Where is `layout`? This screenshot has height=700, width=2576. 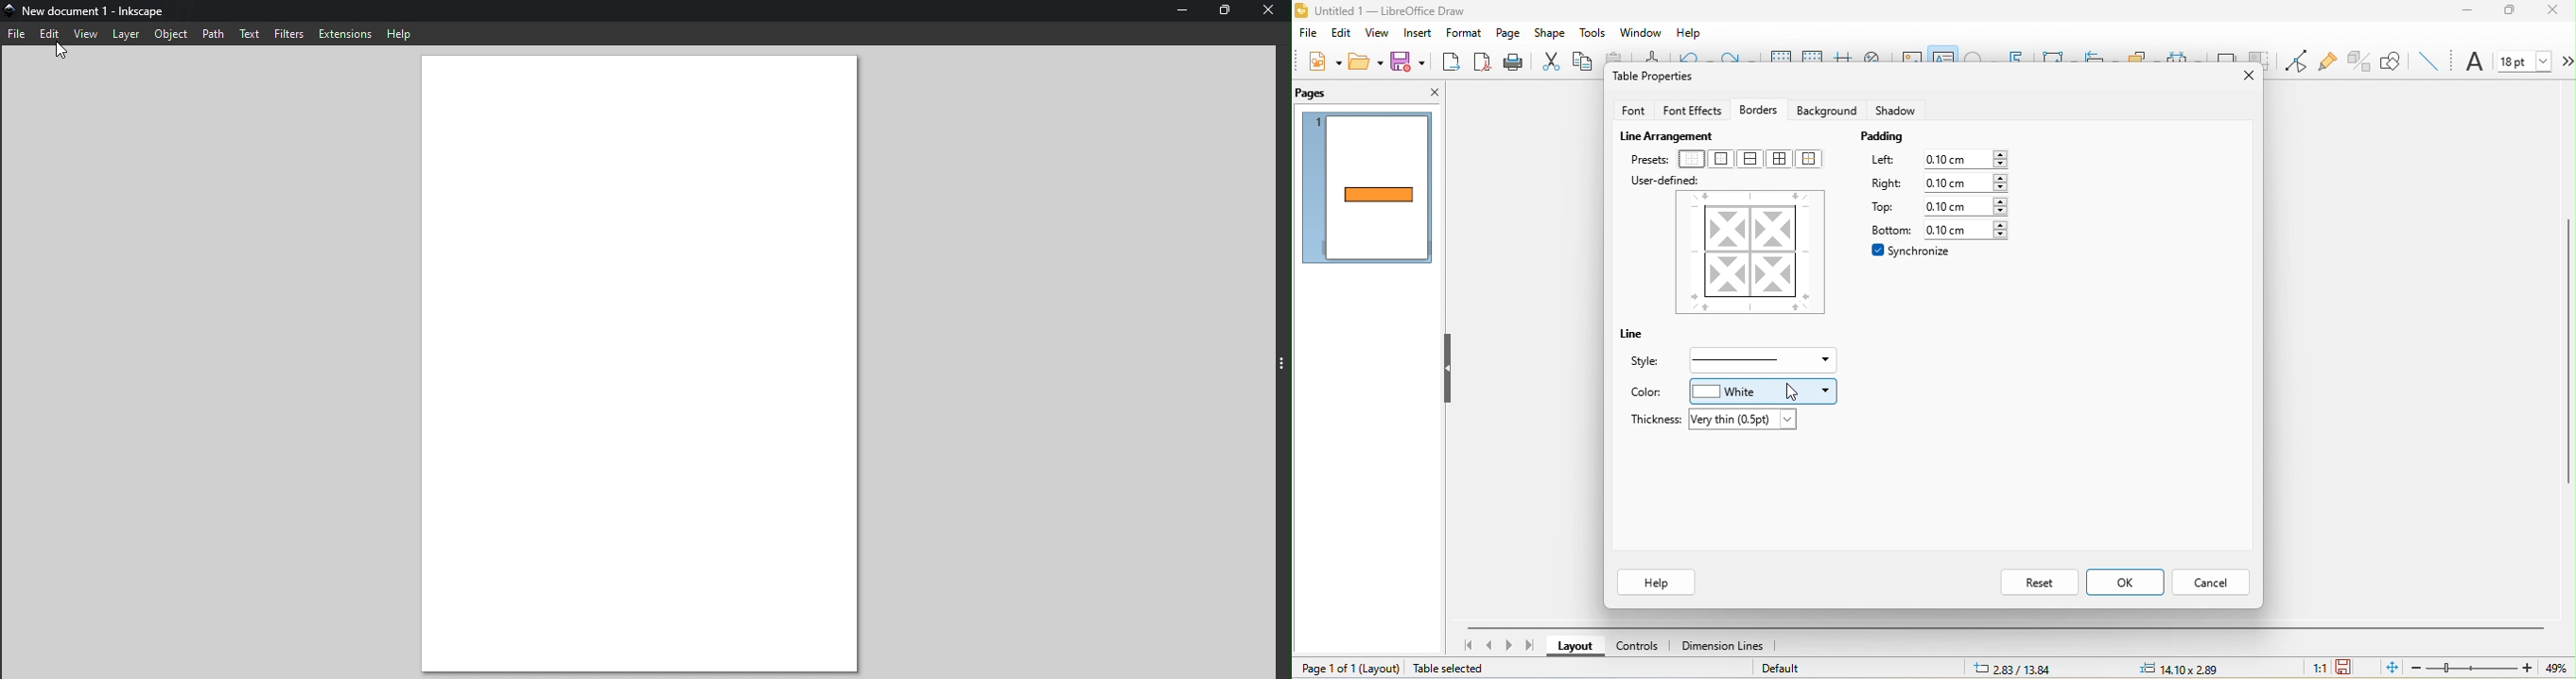 layout is located at coordinates (1579, 647).